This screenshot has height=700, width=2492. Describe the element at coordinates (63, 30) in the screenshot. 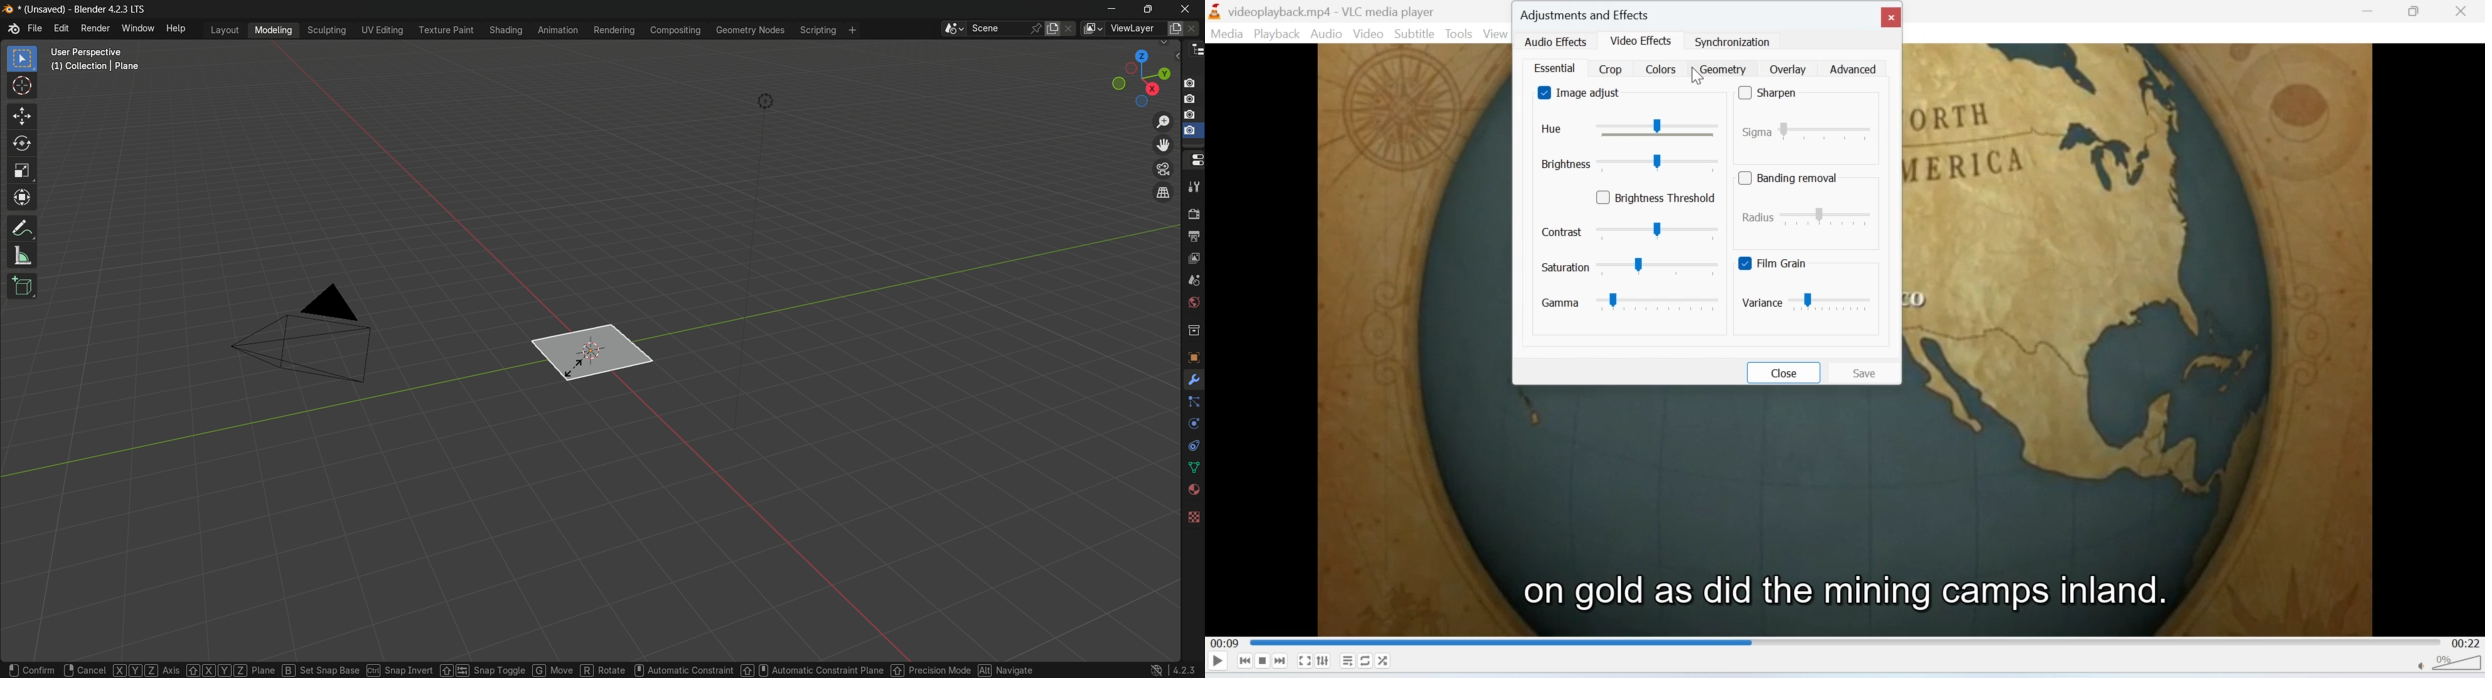

I see `edit menu` at that location.